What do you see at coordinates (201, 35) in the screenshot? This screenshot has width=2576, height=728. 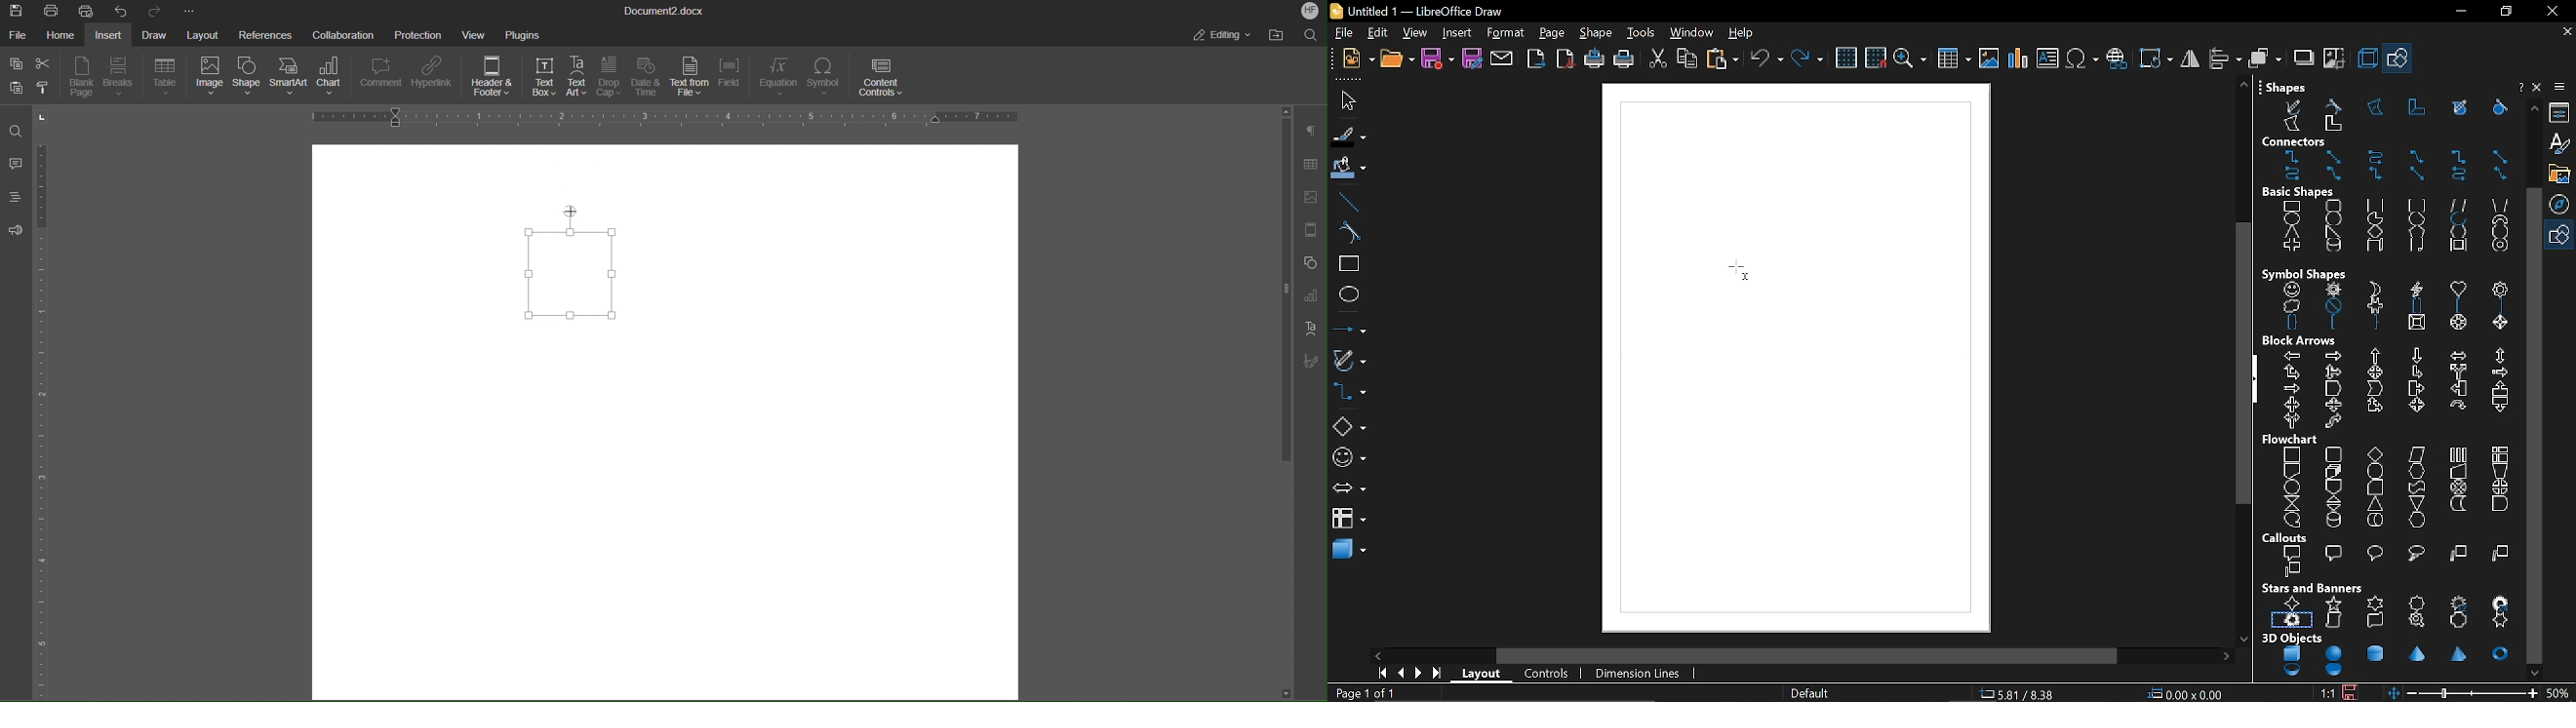 I see `Layout` at bounding box center [201, 35].